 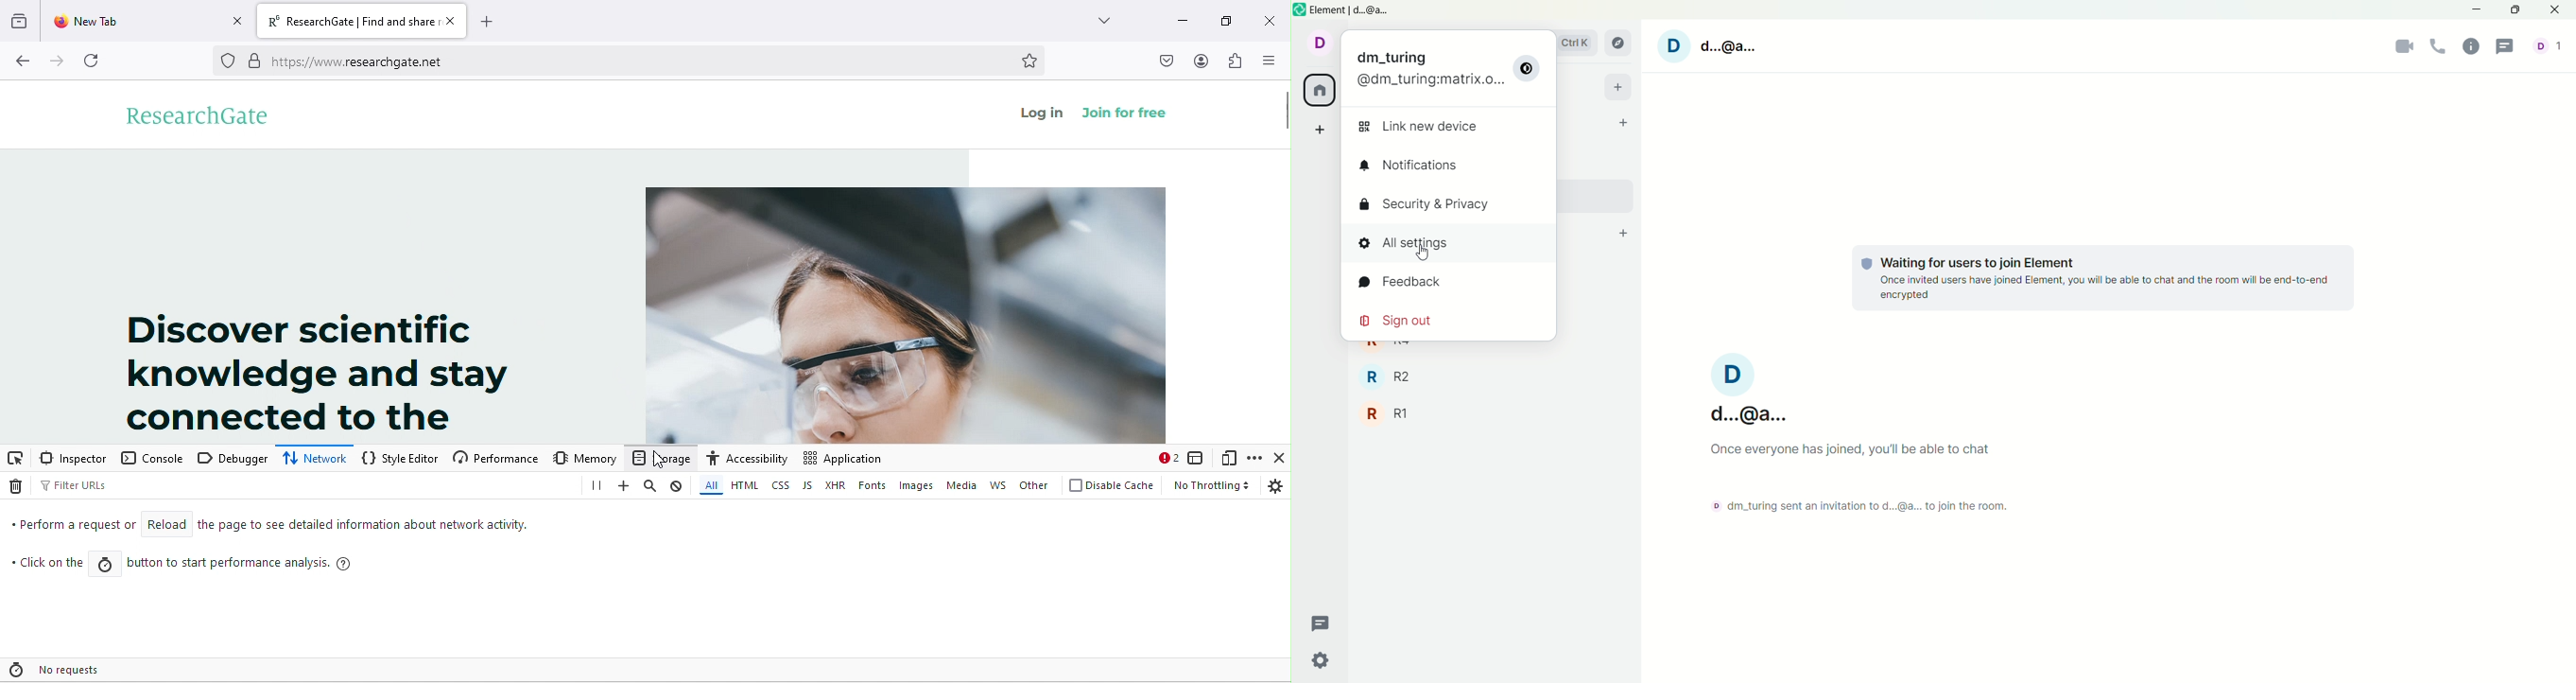 I want to click on clear, so click(x=679, y=485).